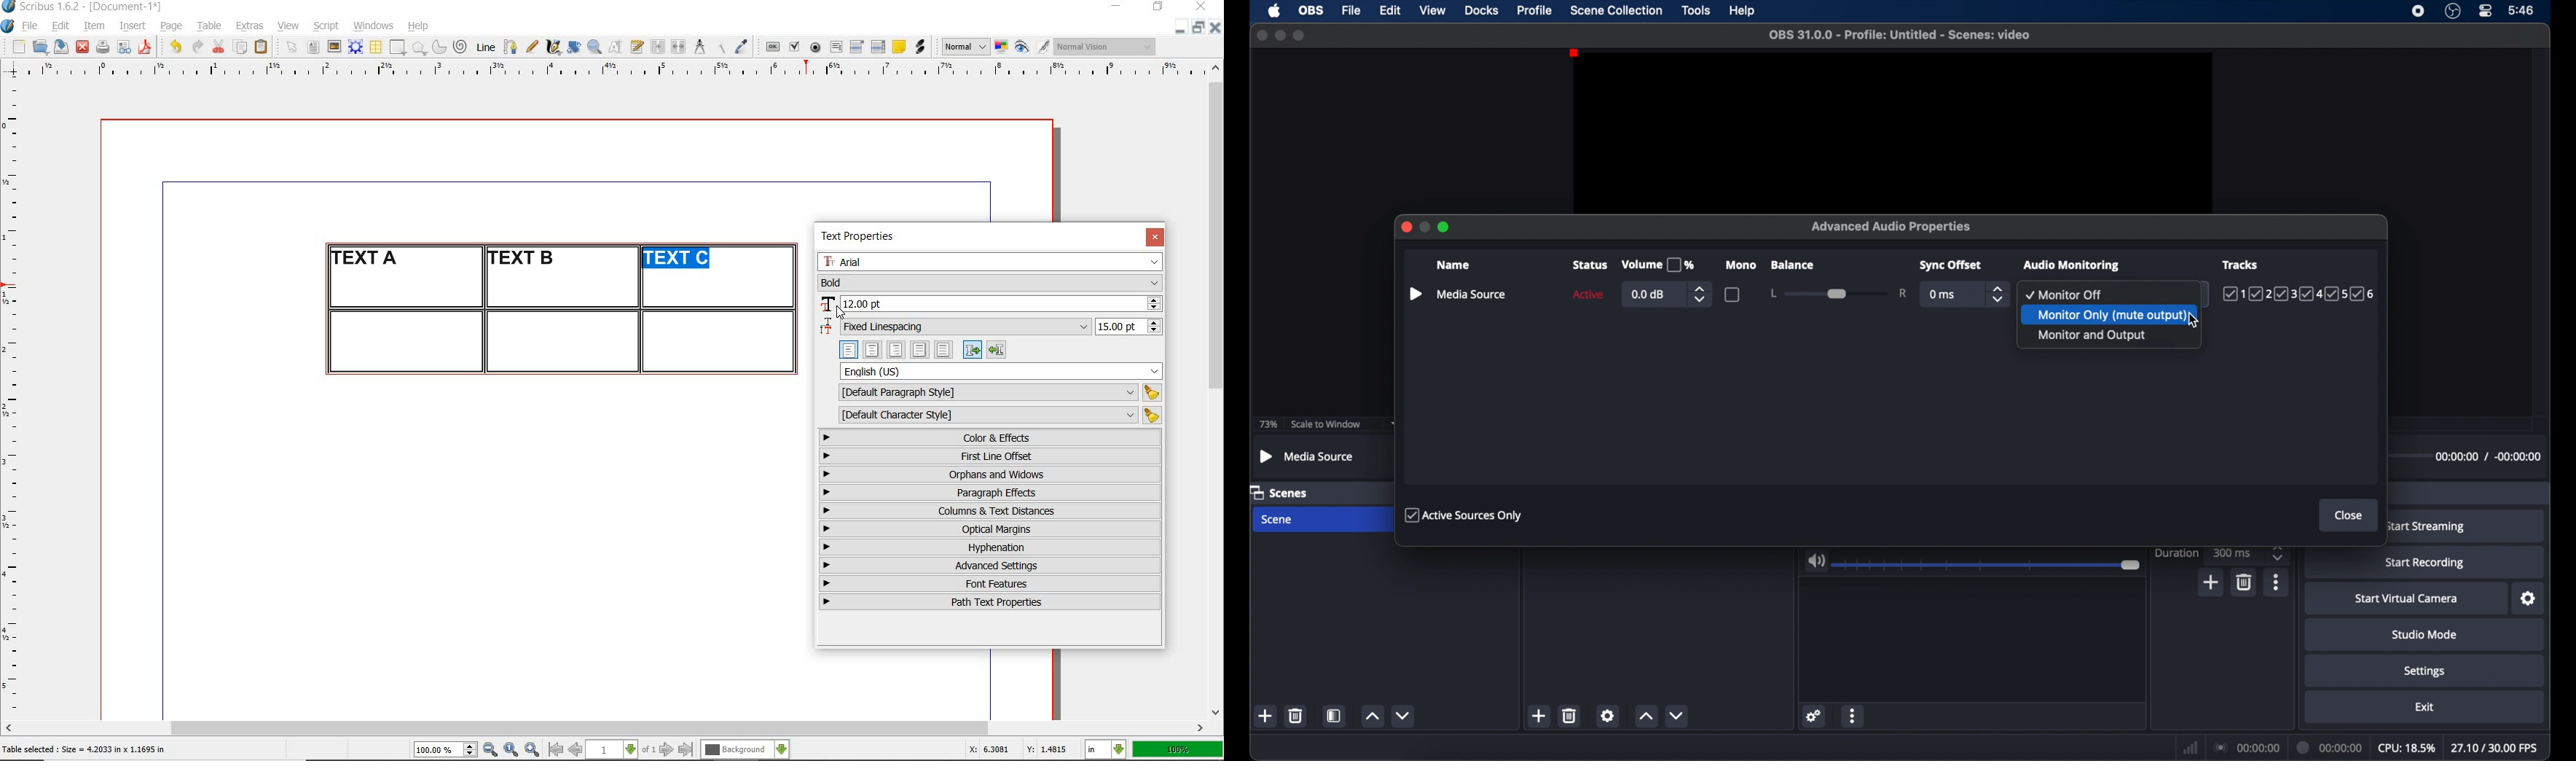 This screenshot has height=784, width=2576. What do you see at coordinates (196, 45) in the screenshot?
I see `redo` at bounding box center [196, 45].